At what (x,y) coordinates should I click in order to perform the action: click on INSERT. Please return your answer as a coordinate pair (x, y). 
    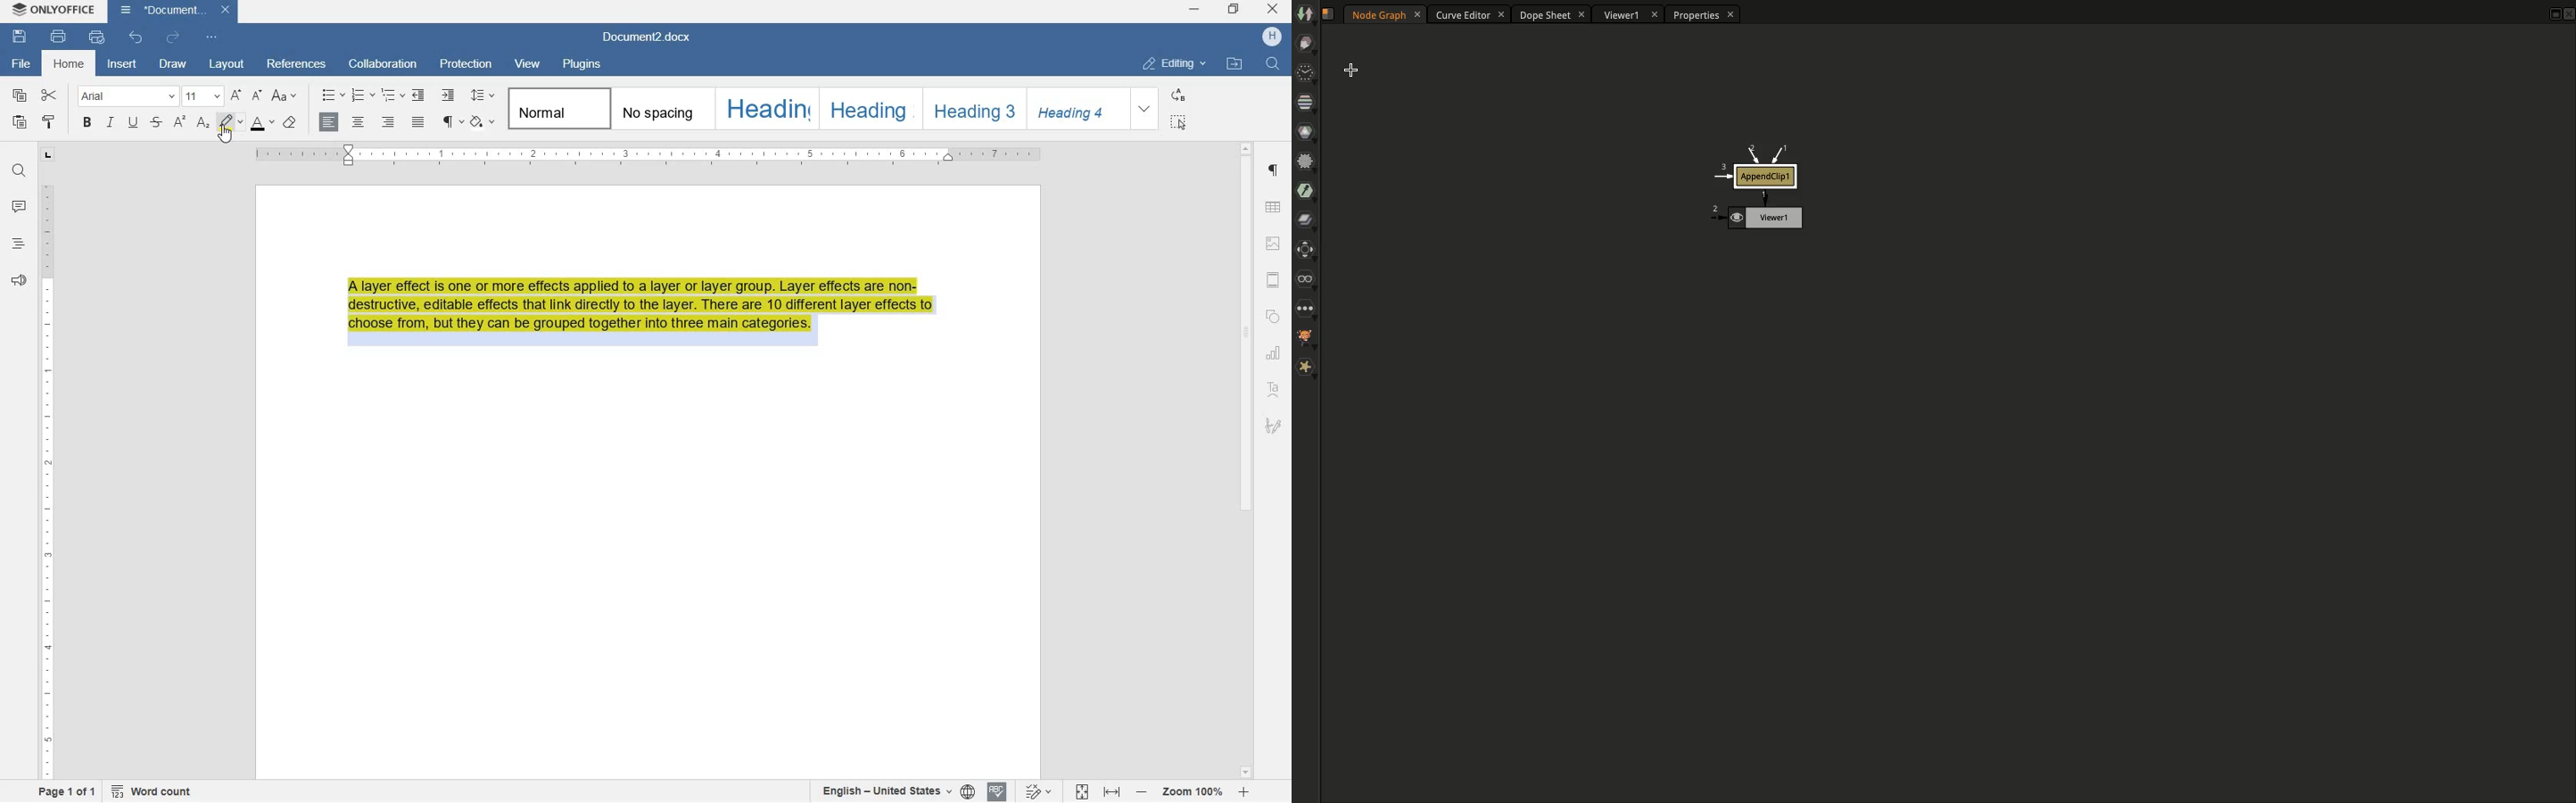
    Looking at the image, I should click on (121, 64).